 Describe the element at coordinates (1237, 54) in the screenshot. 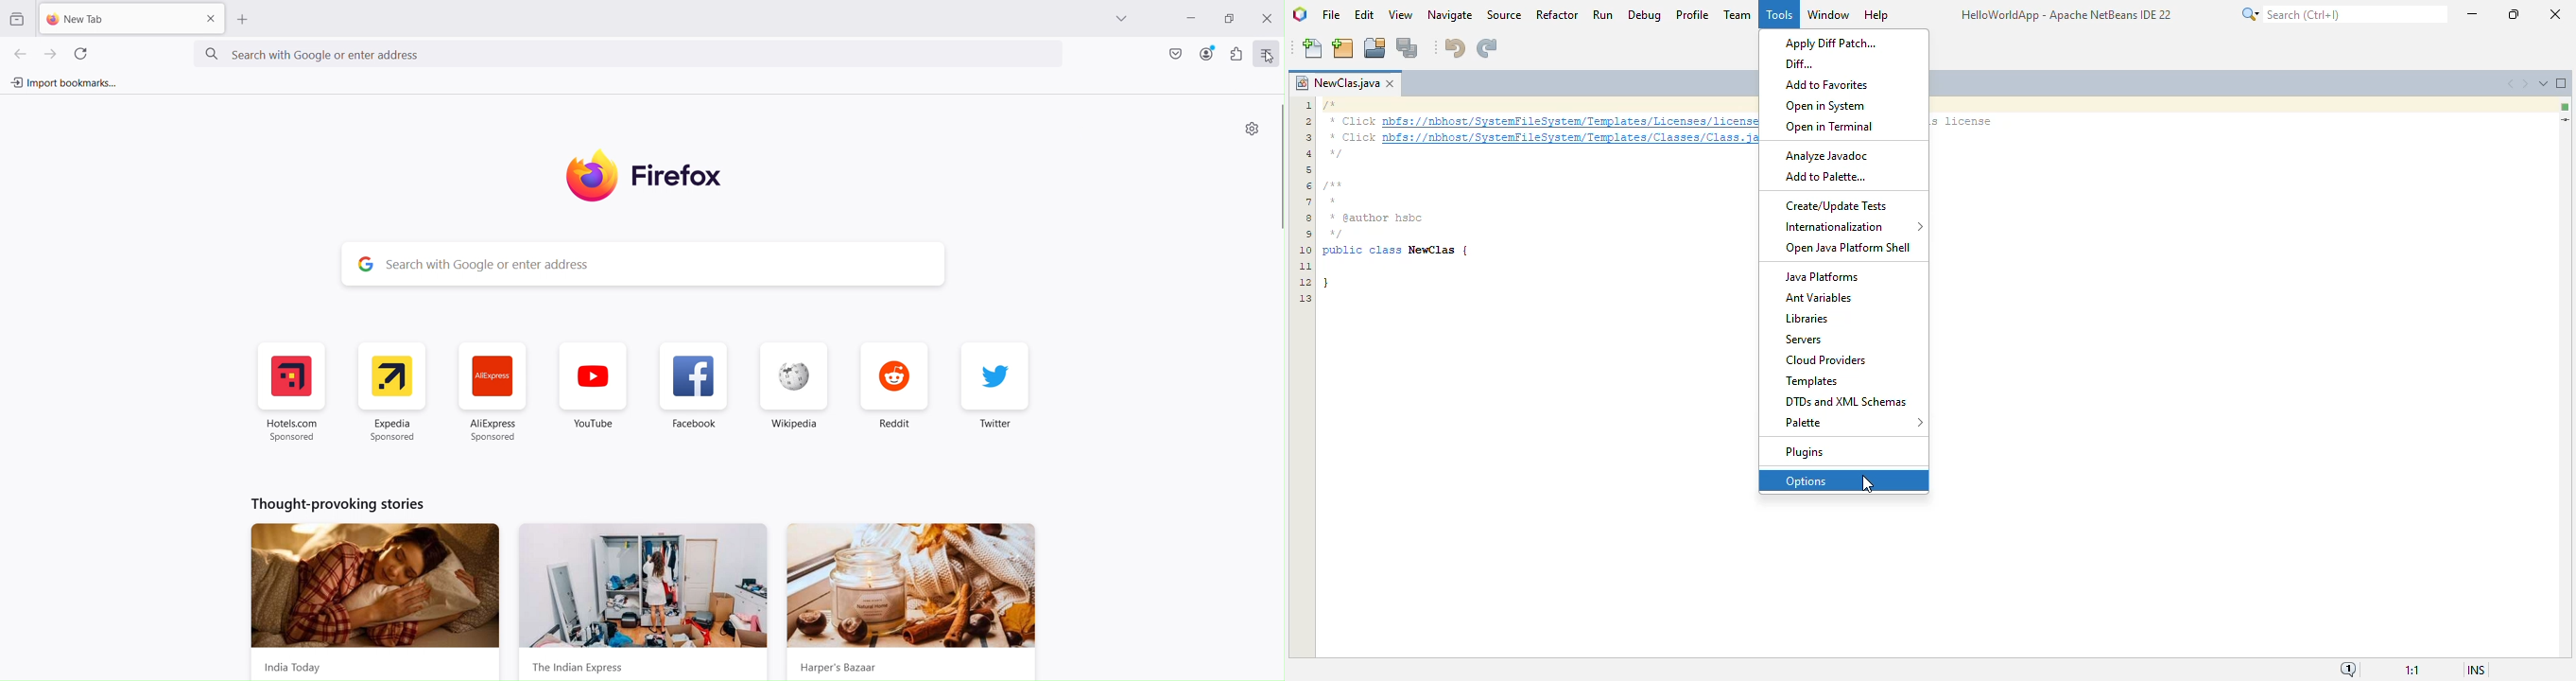

I see `Extensions` at that location.